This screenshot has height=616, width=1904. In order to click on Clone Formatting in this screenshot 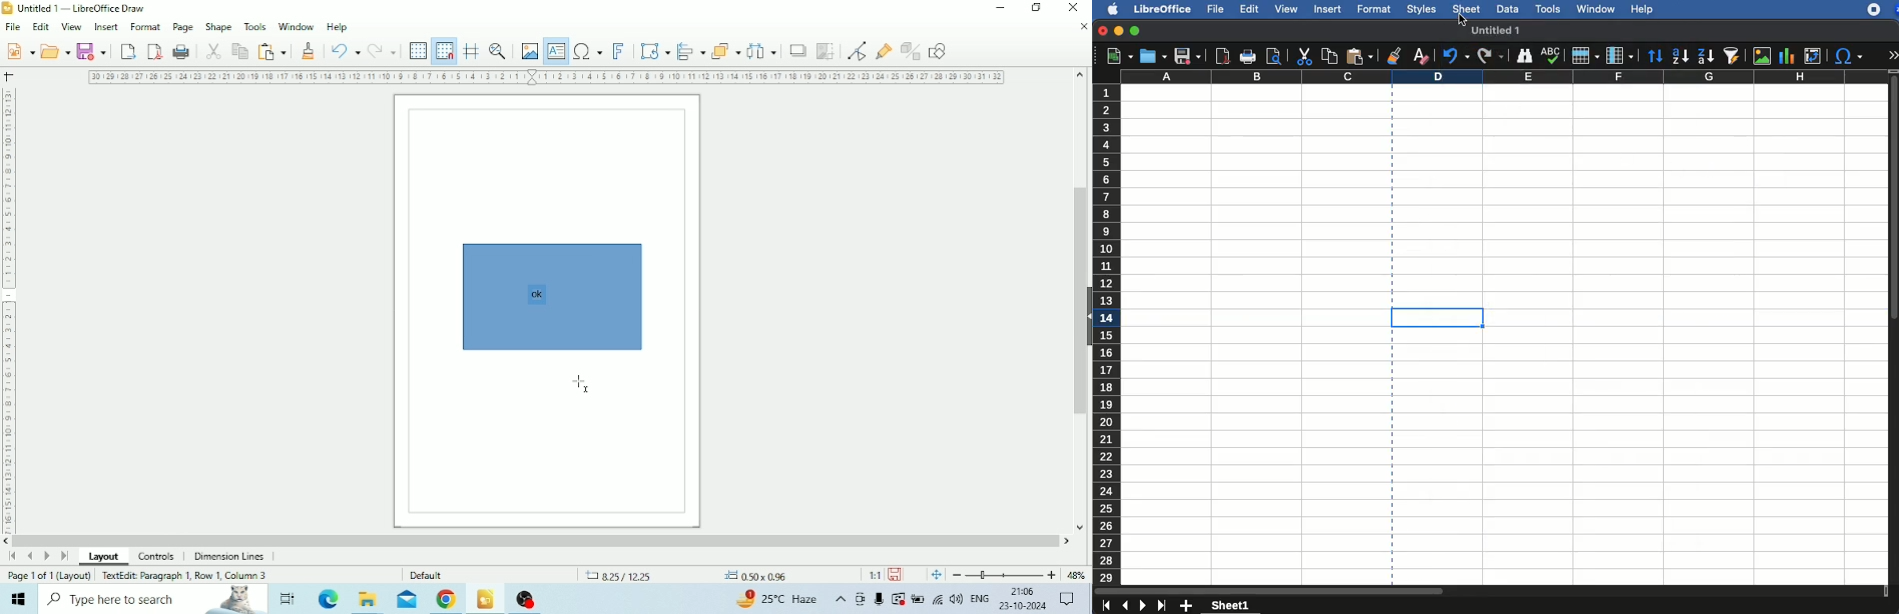, I will do `click(310, 51)`.